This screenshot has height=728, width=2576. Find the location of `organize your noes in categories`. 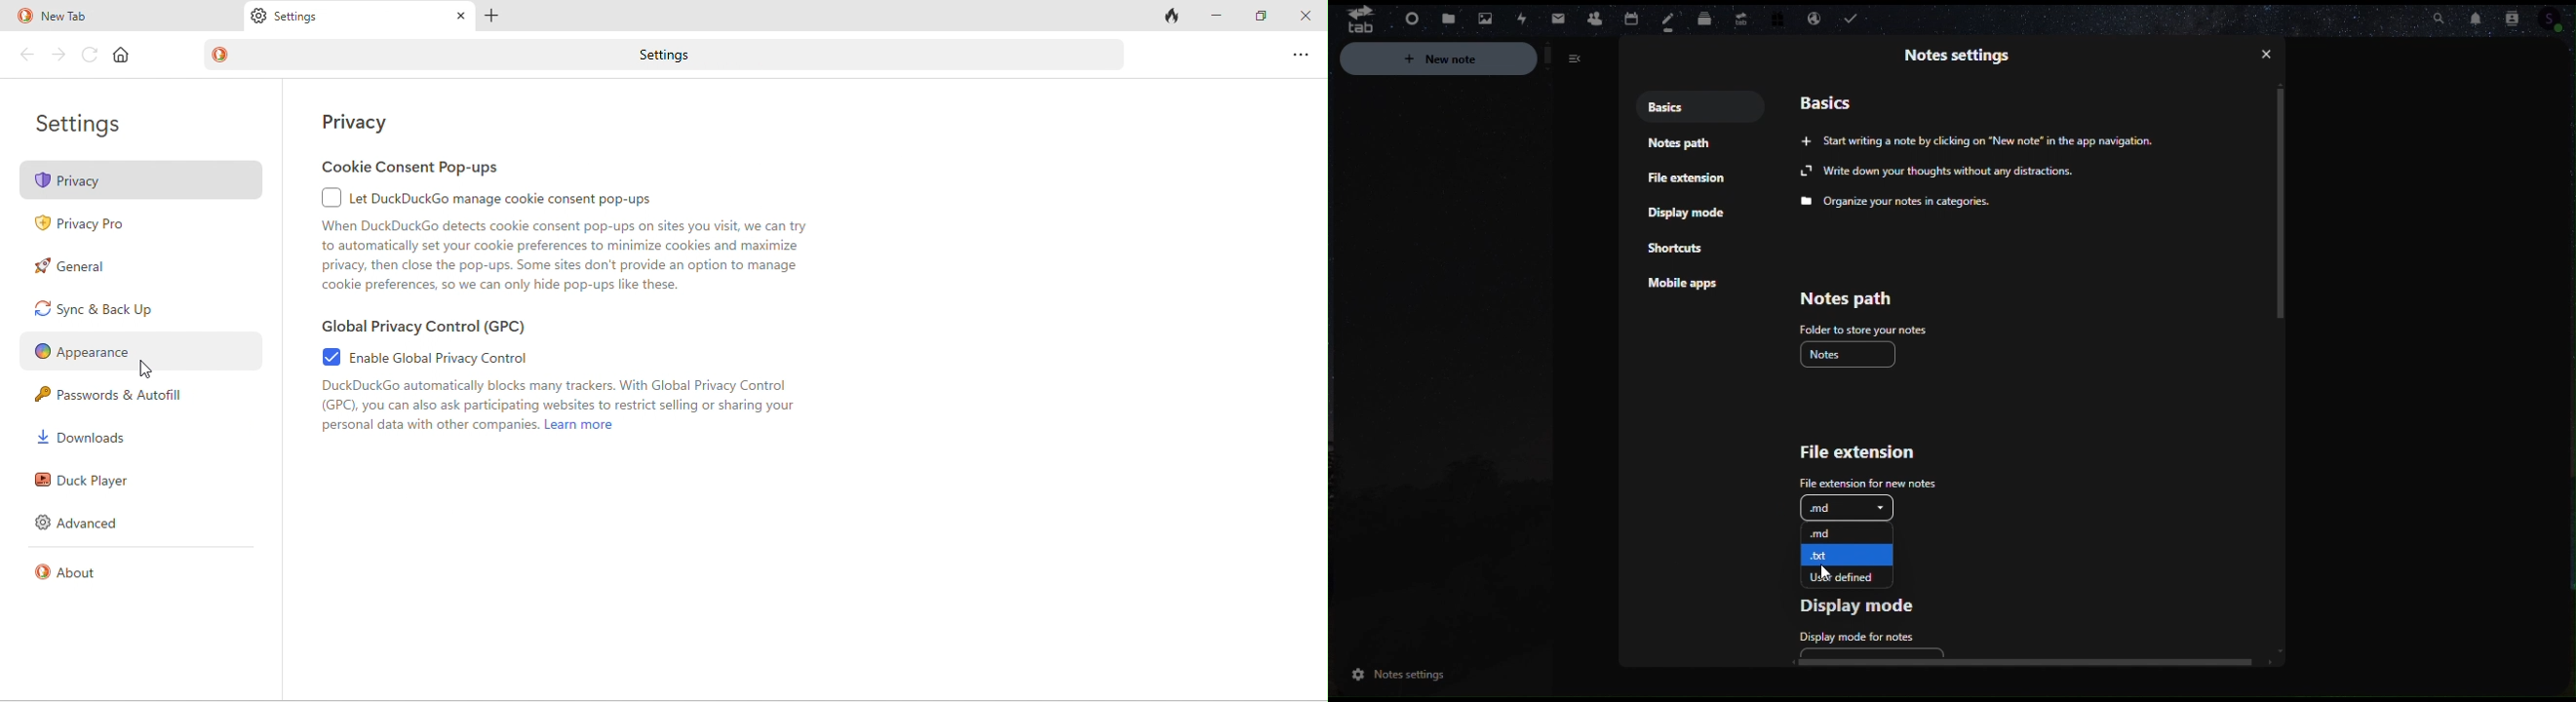

organize your noes in categories is located at coordinates (1901, 202).